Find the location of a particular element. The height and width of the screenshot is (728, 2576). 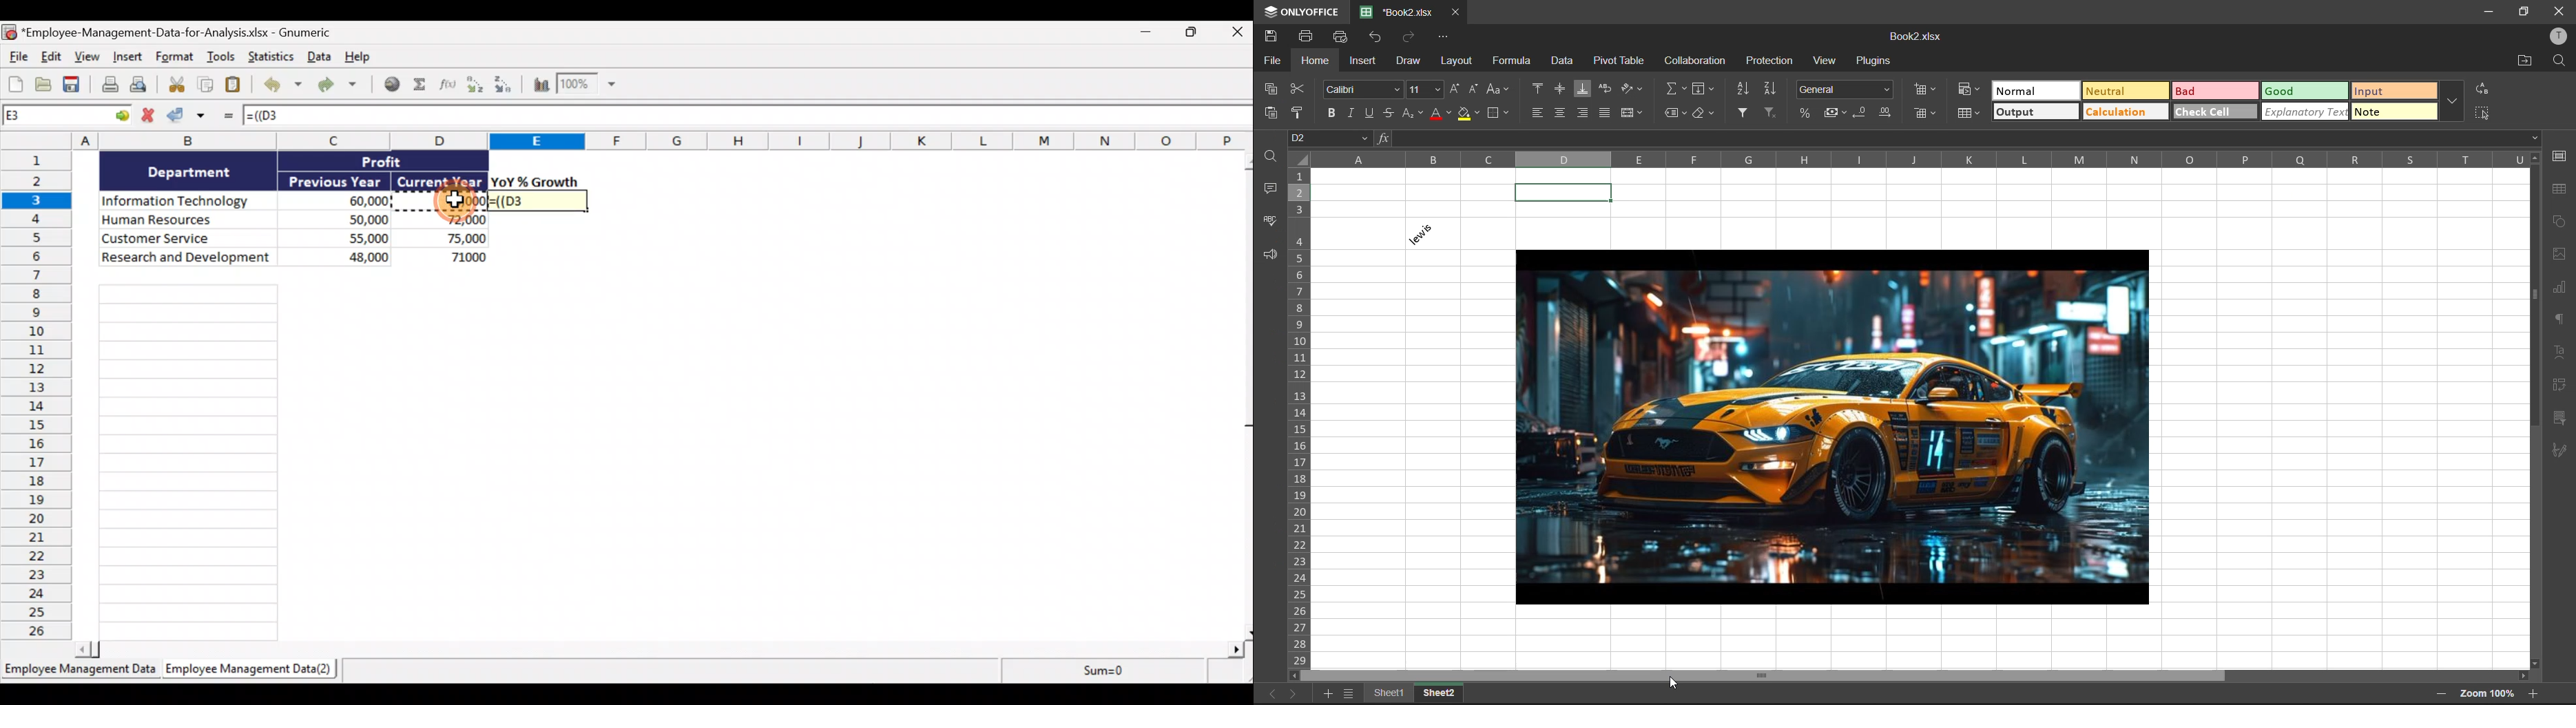

clear filter is located at coordinates (1770, 110).